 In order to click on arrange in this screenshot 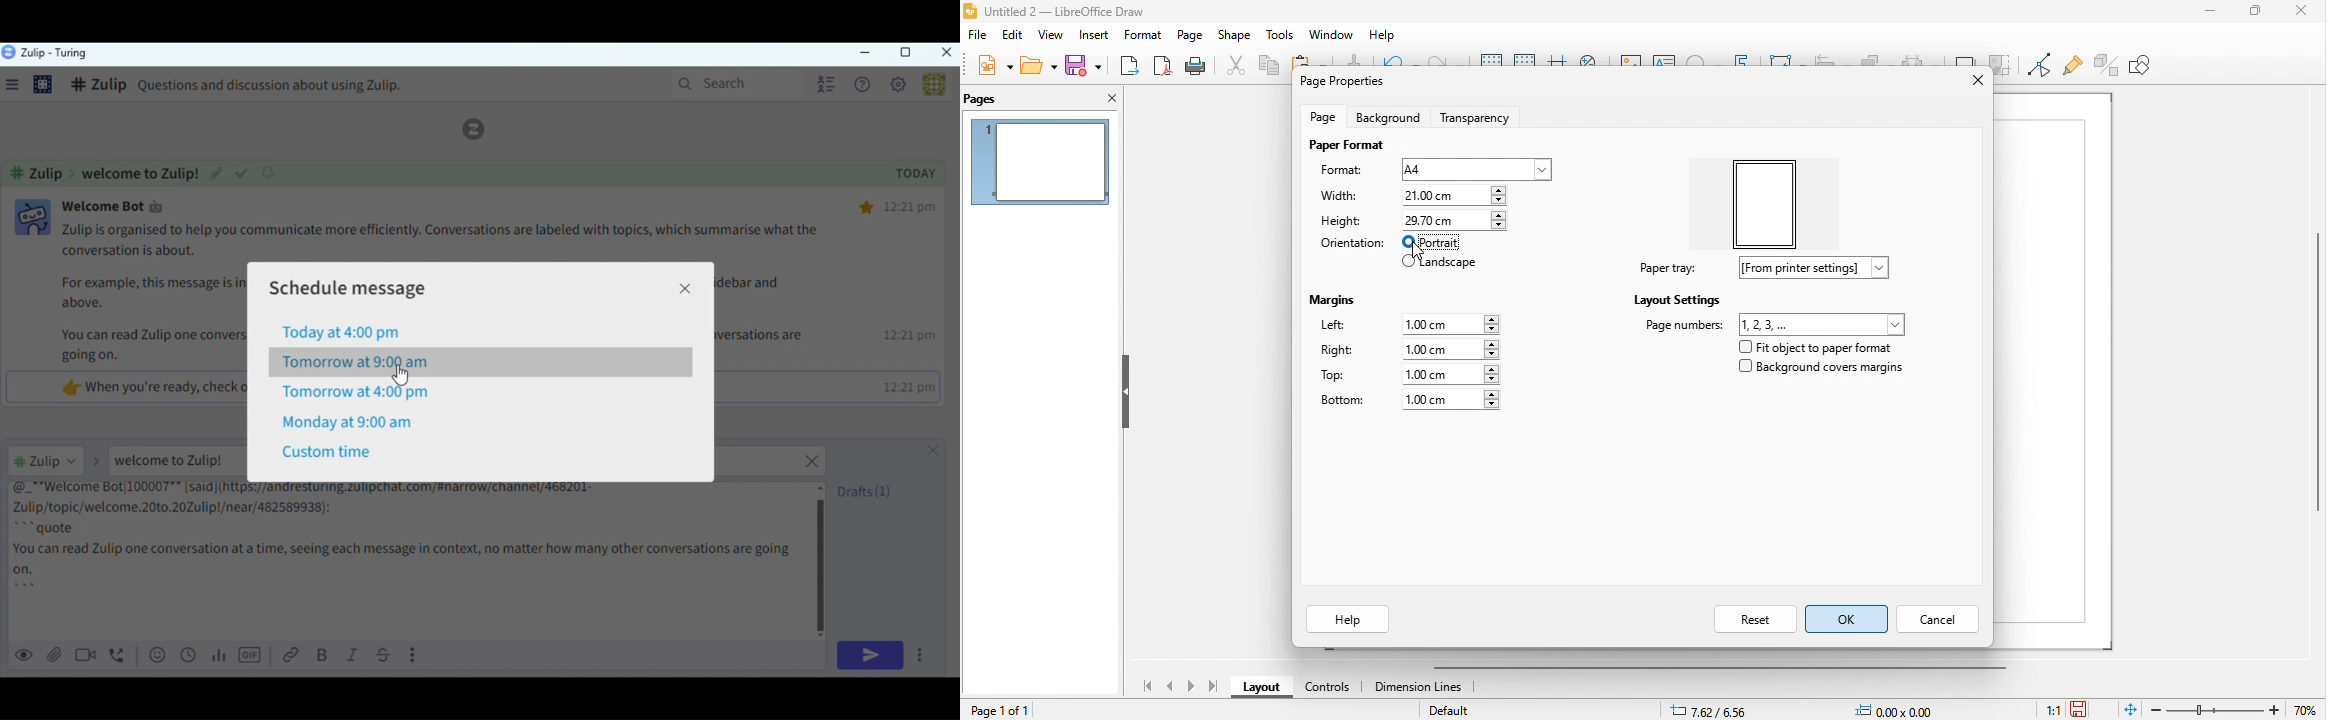, I will do `click(1876, 62)`.